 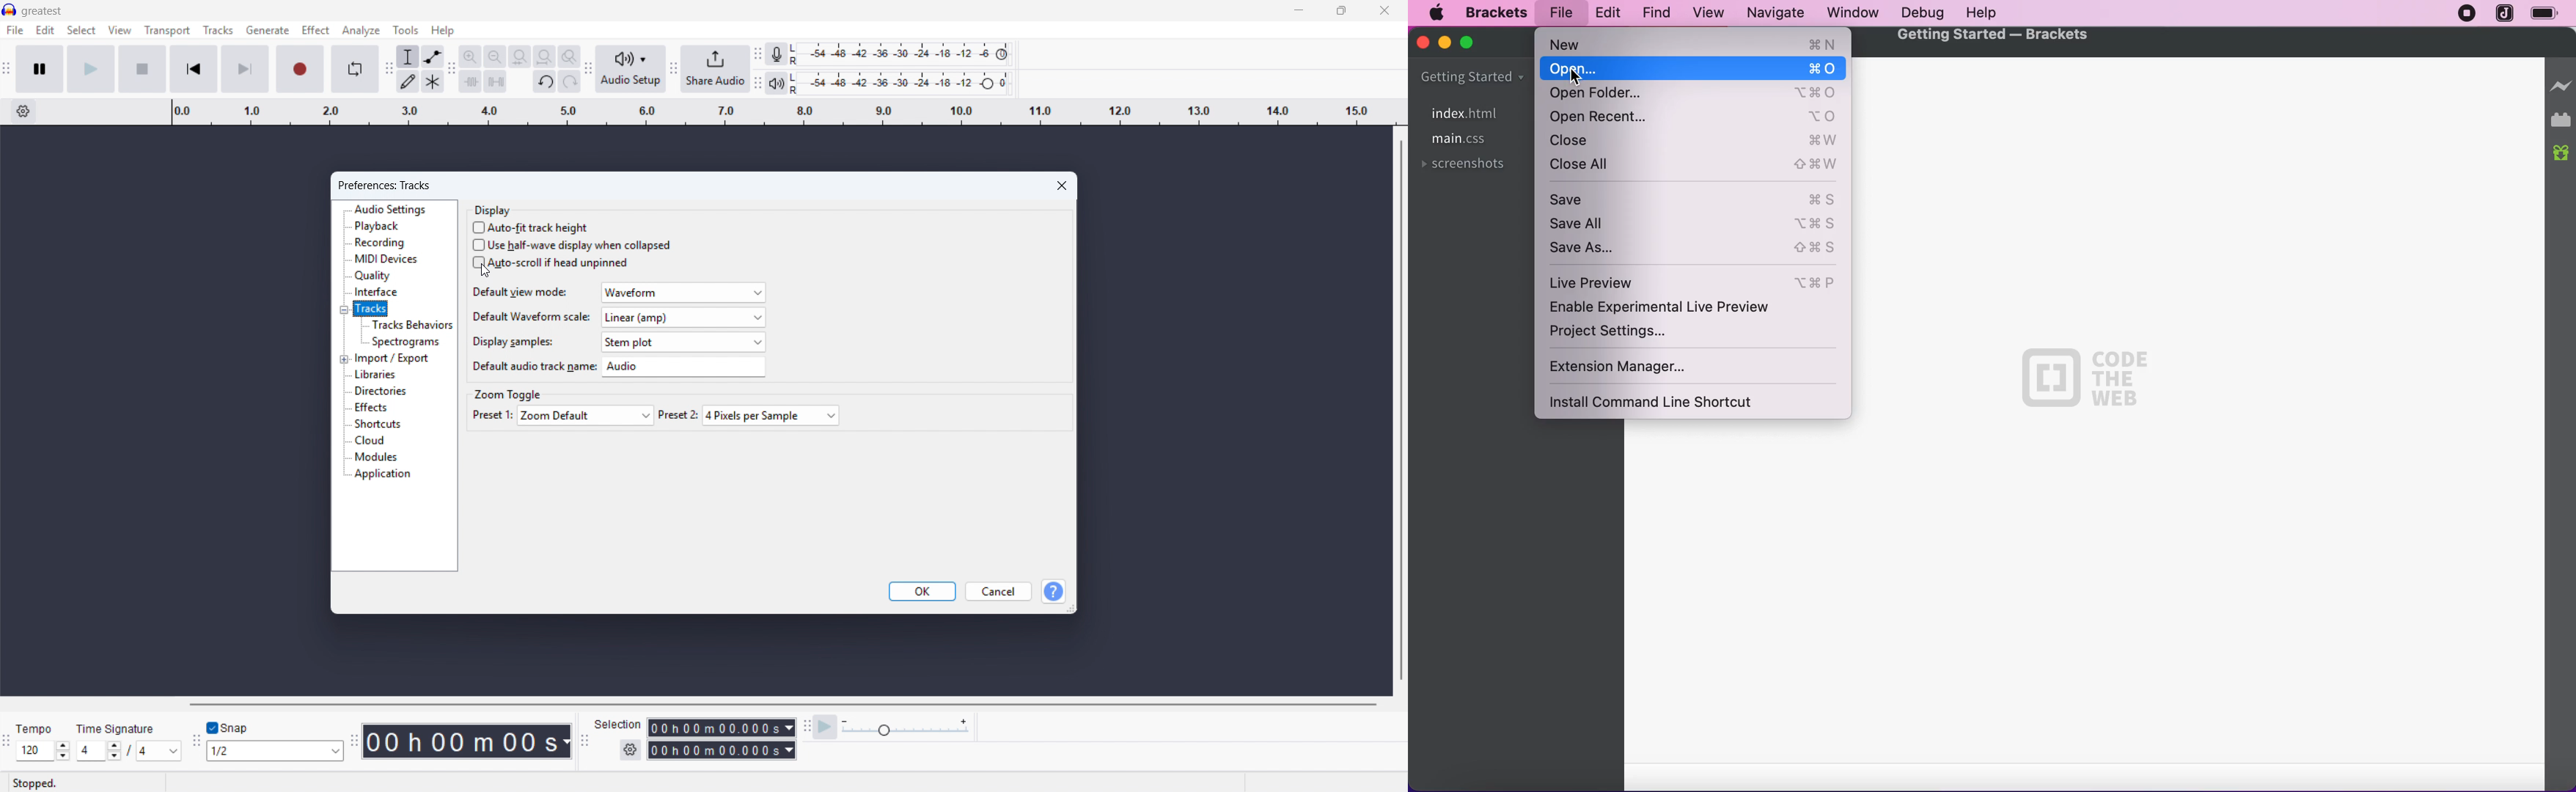 What do you see at coordinates (999, 592) in the screenshot?
I see `cancel ` at bounding box center [999, 592].